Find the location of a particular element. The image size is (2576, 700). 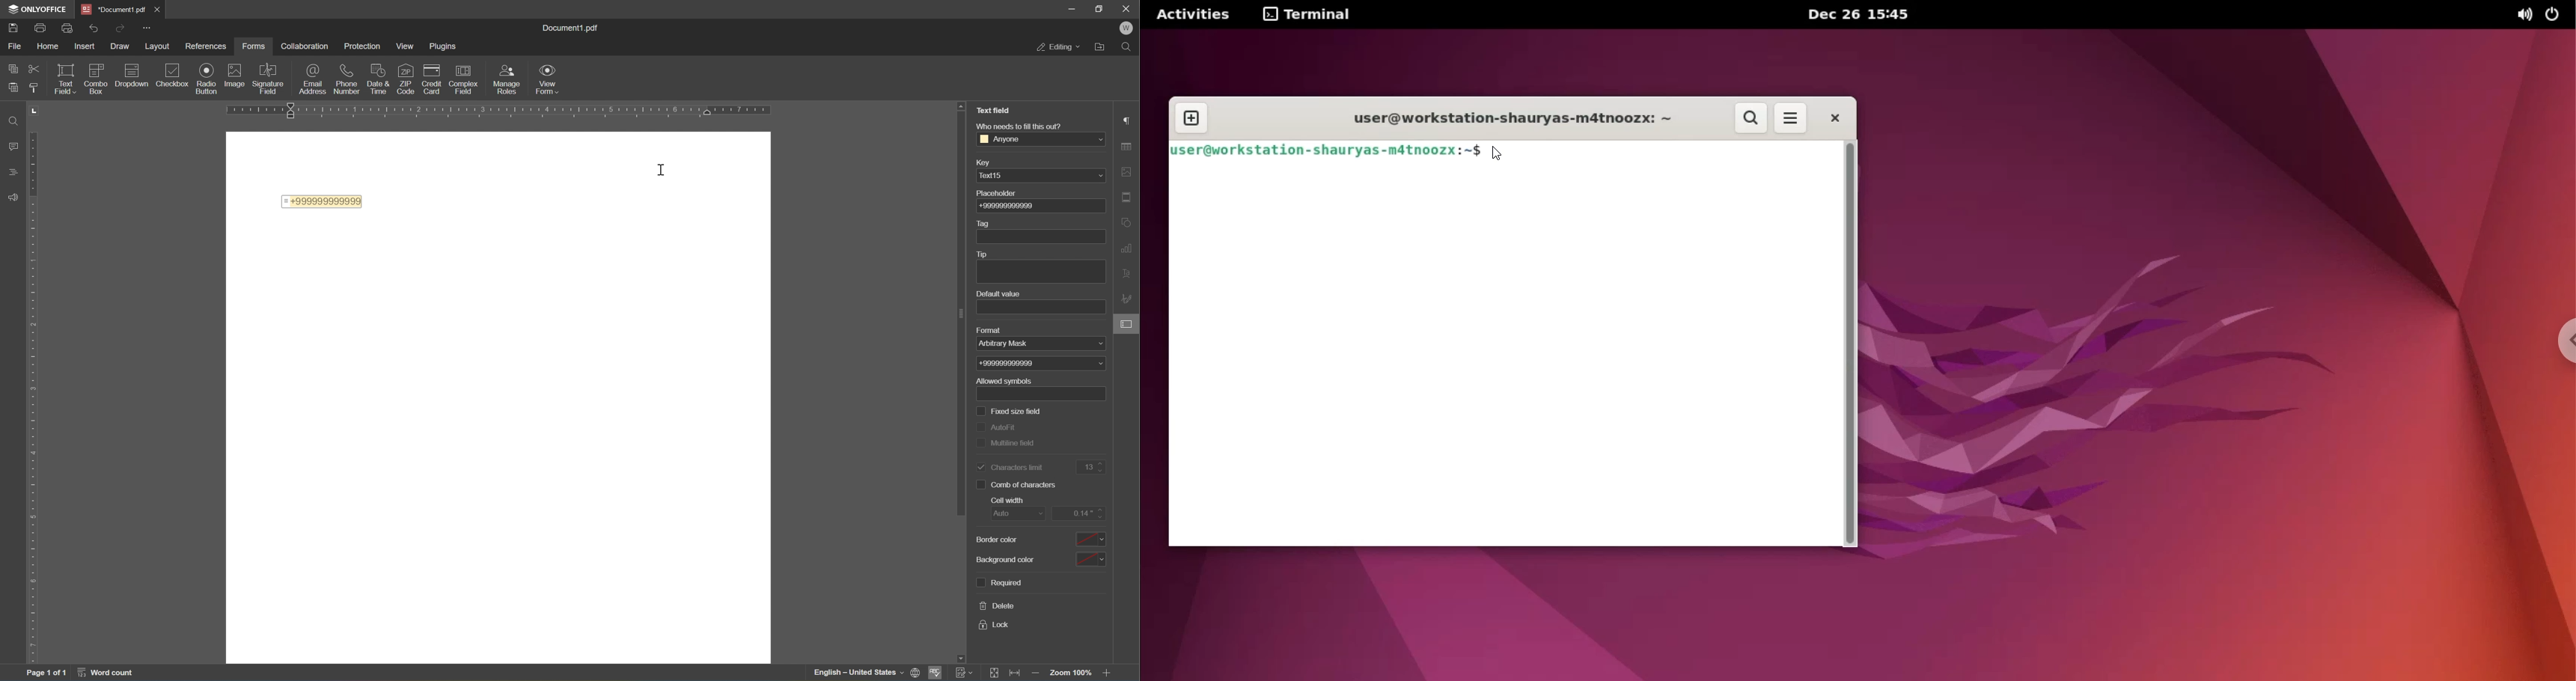

ONLYOFFICE is located at coordinates (34, 7).